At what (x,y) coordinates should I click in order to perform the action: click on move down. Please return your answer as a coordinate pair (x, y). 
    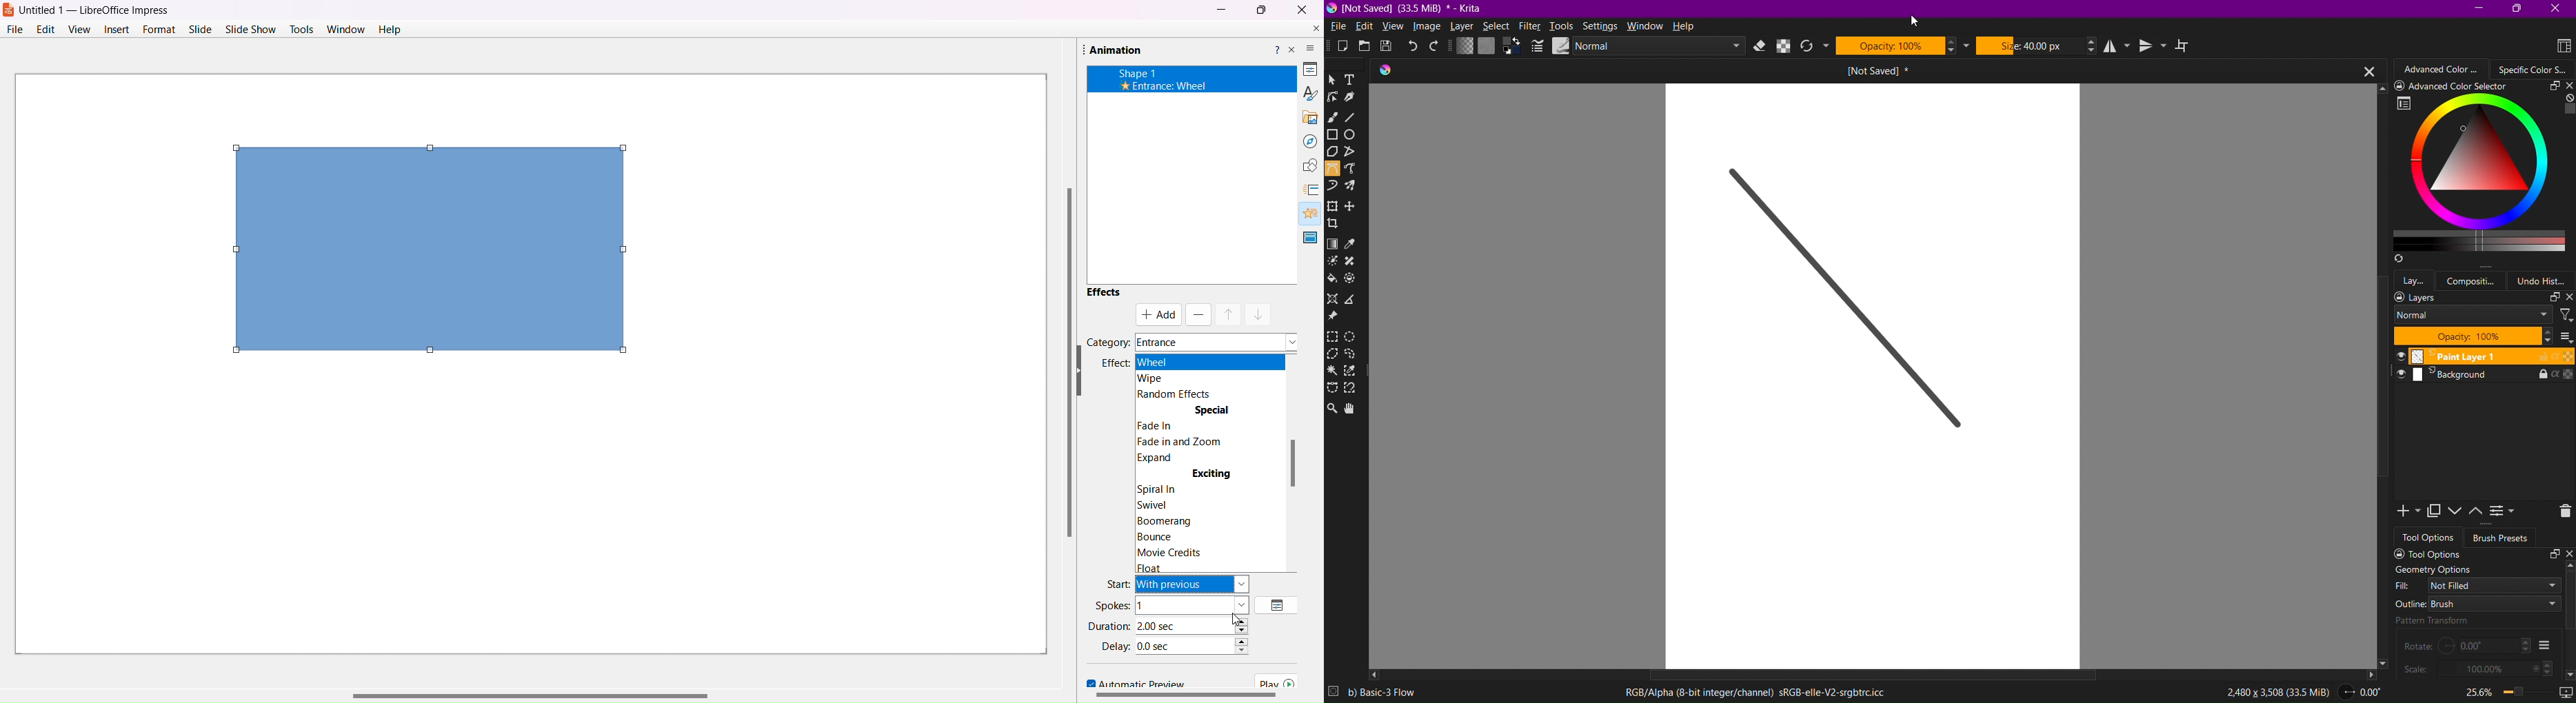
    Looking at the image, I should click on (1259, 313).